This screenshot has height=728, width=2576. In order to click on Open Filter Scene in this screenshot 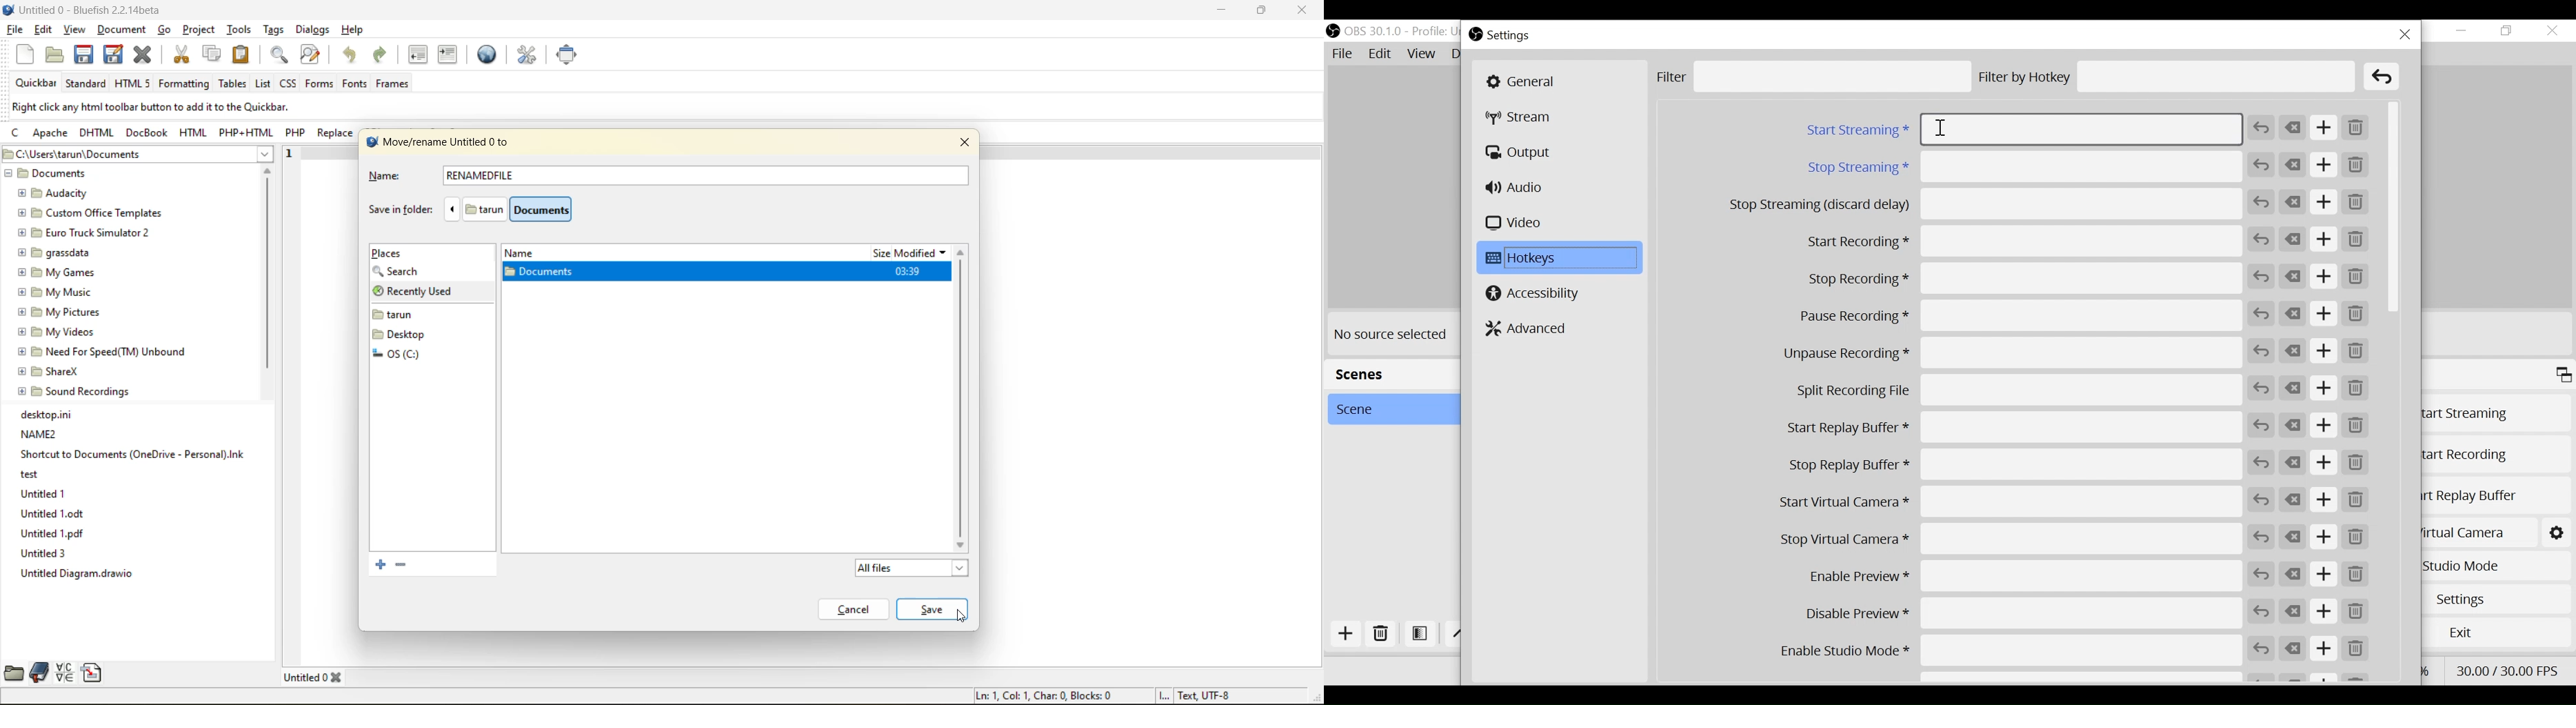, I will do `click(1420, 633)`.